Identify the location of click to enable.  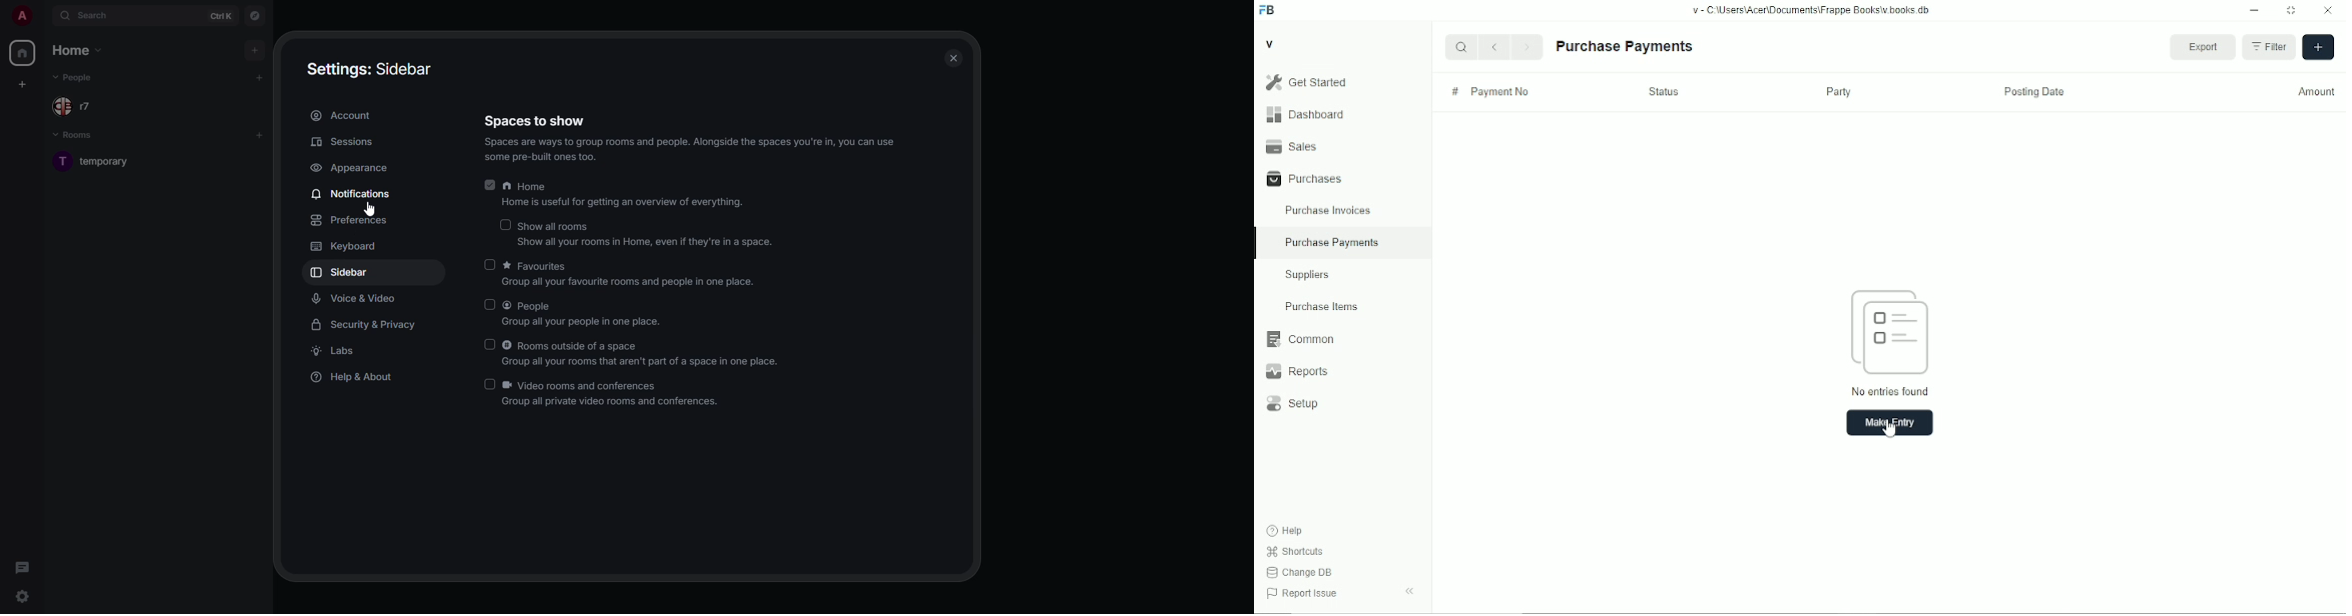
(490, 342).